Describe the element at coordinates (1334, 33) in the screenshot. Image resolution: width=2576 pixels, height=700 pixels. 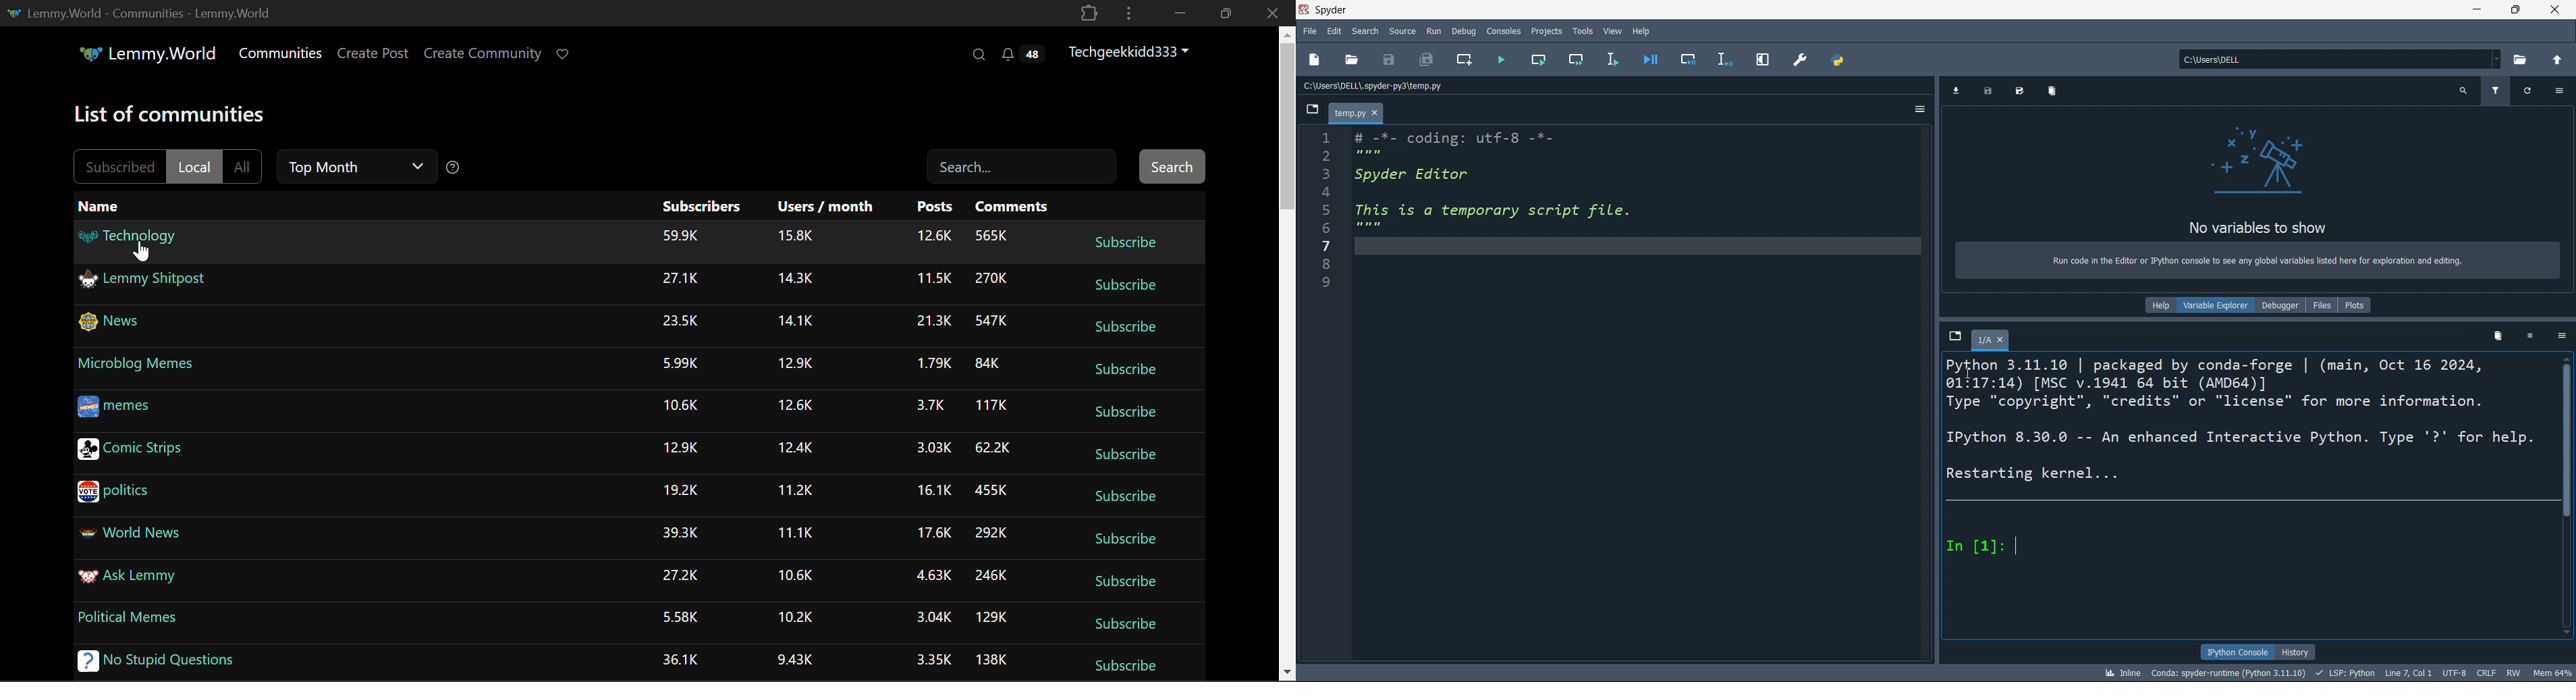
I see `edit` at that location.